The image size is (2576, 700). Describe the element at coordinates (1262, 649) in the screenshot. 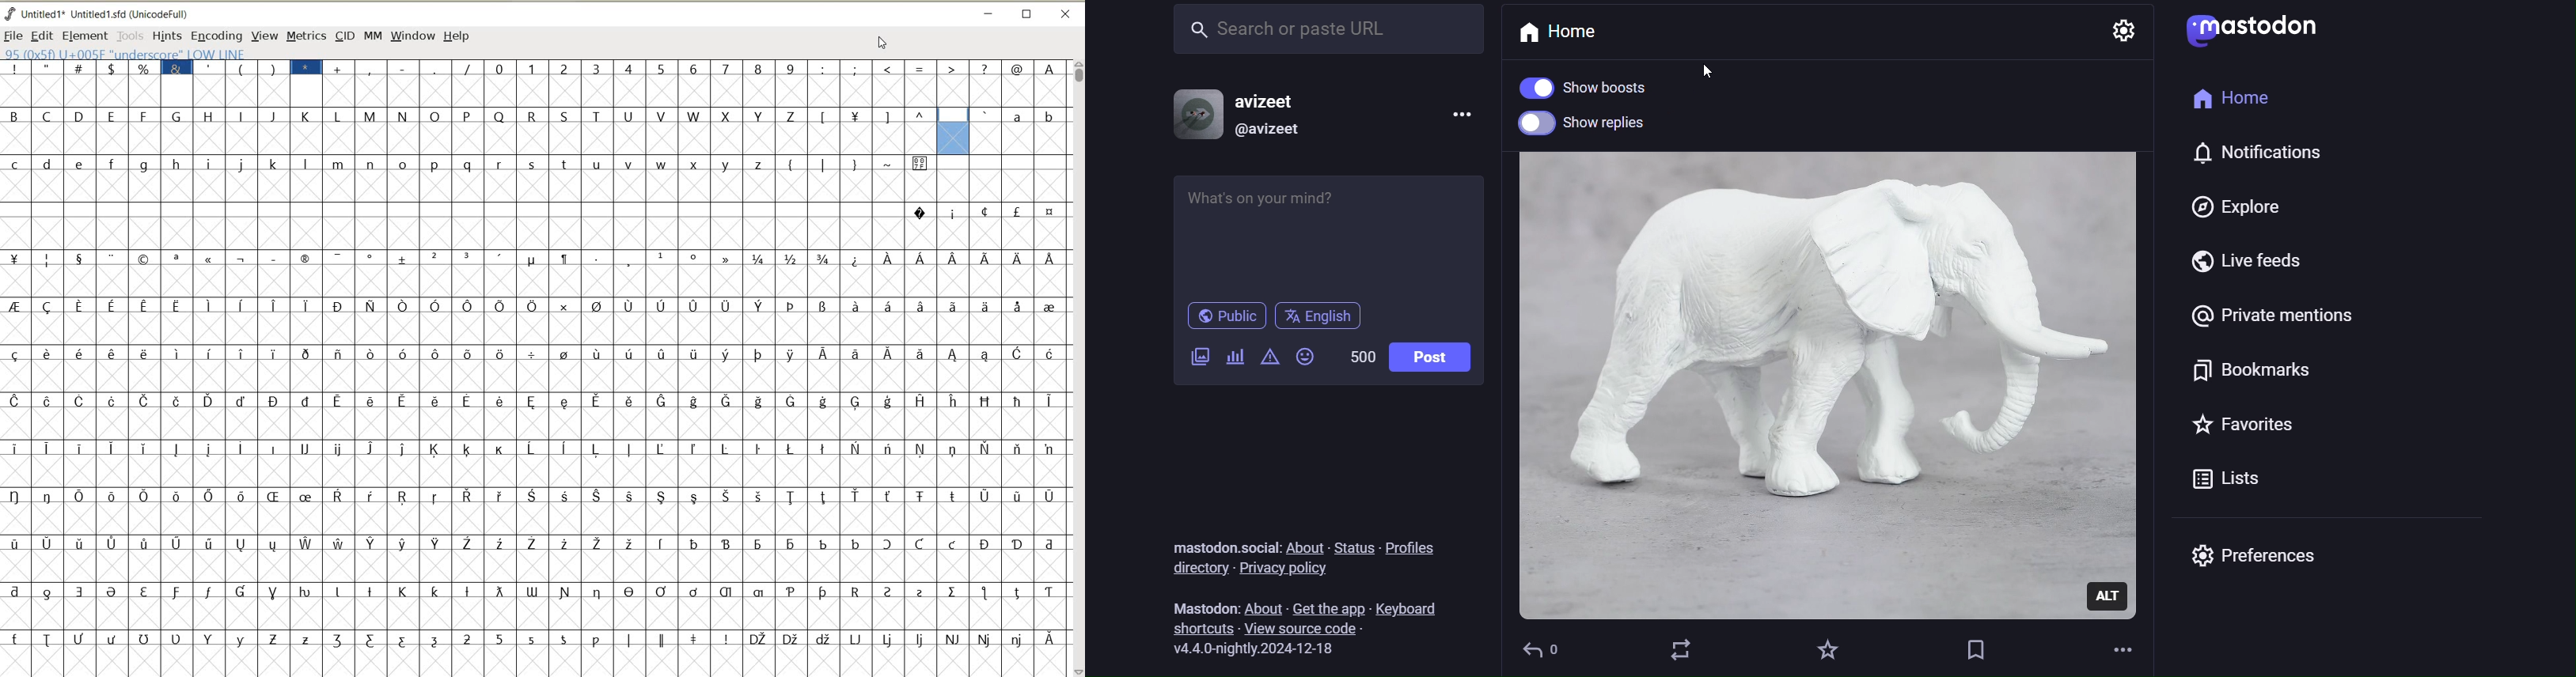

I see `version` at that location.